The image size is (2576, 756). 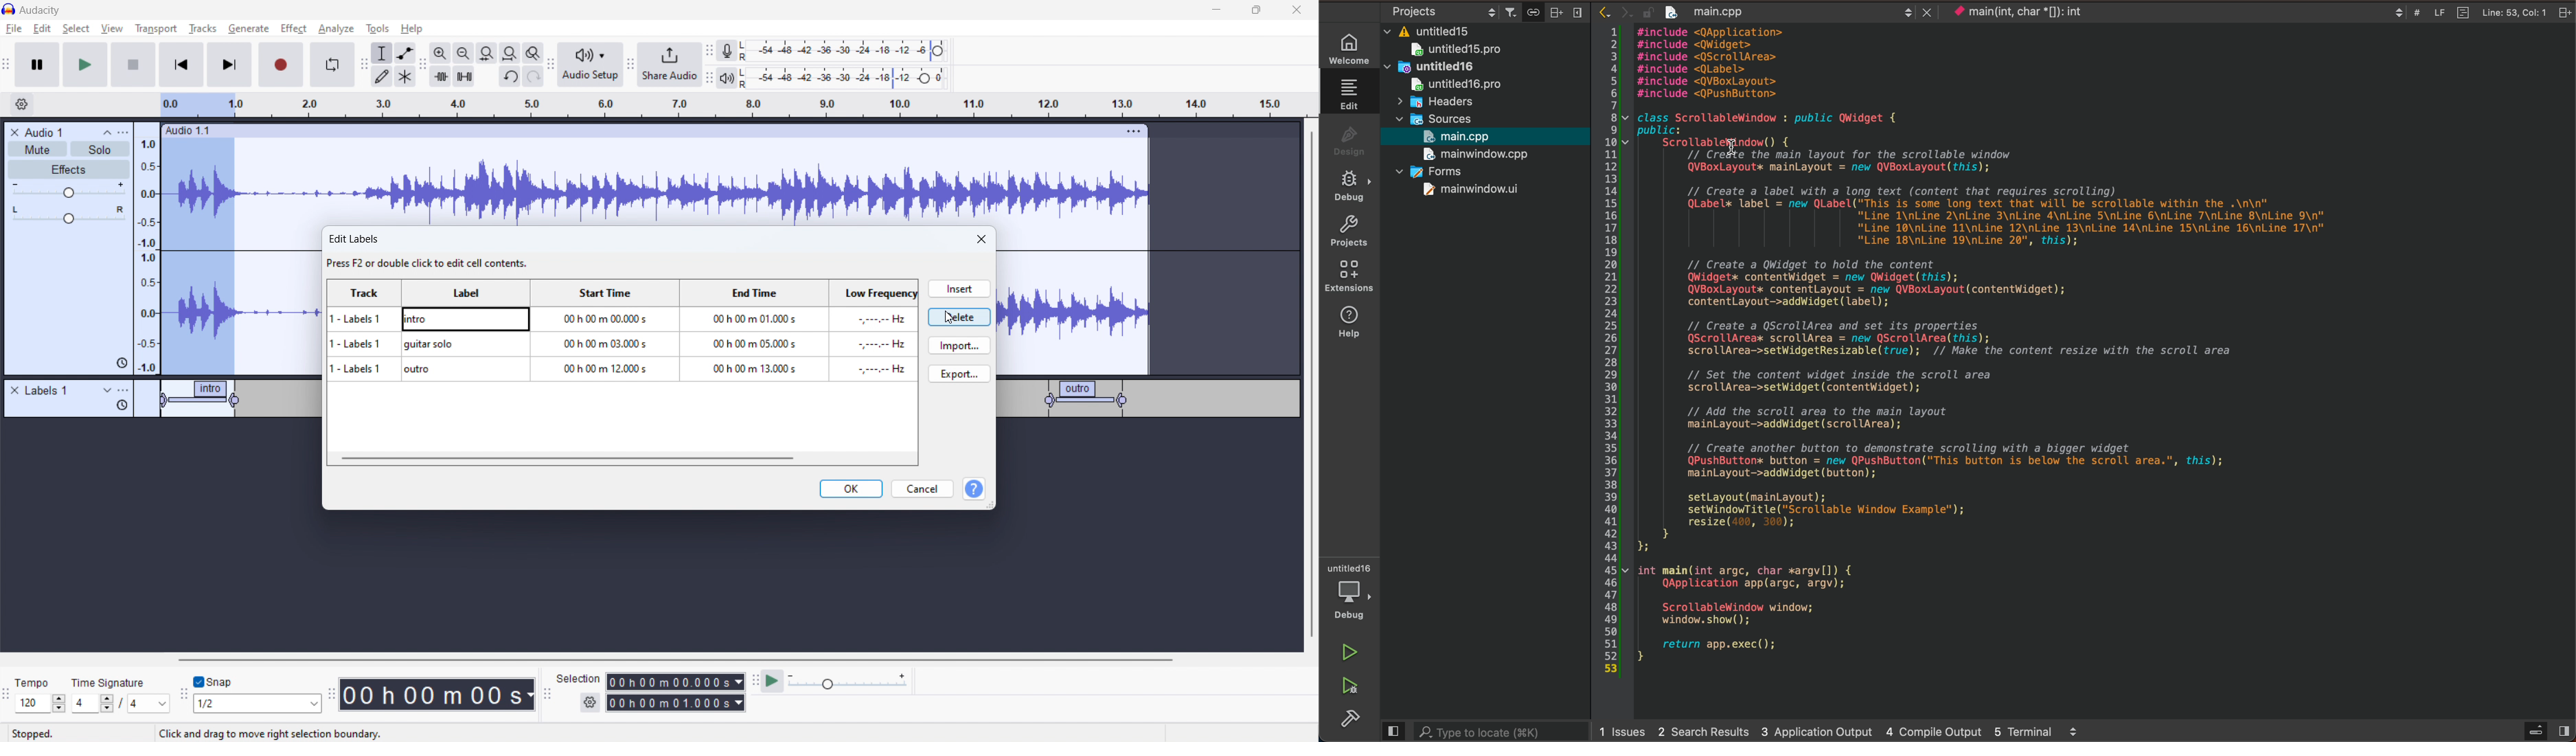 I want to click on design, so click(x=1347, y=141).